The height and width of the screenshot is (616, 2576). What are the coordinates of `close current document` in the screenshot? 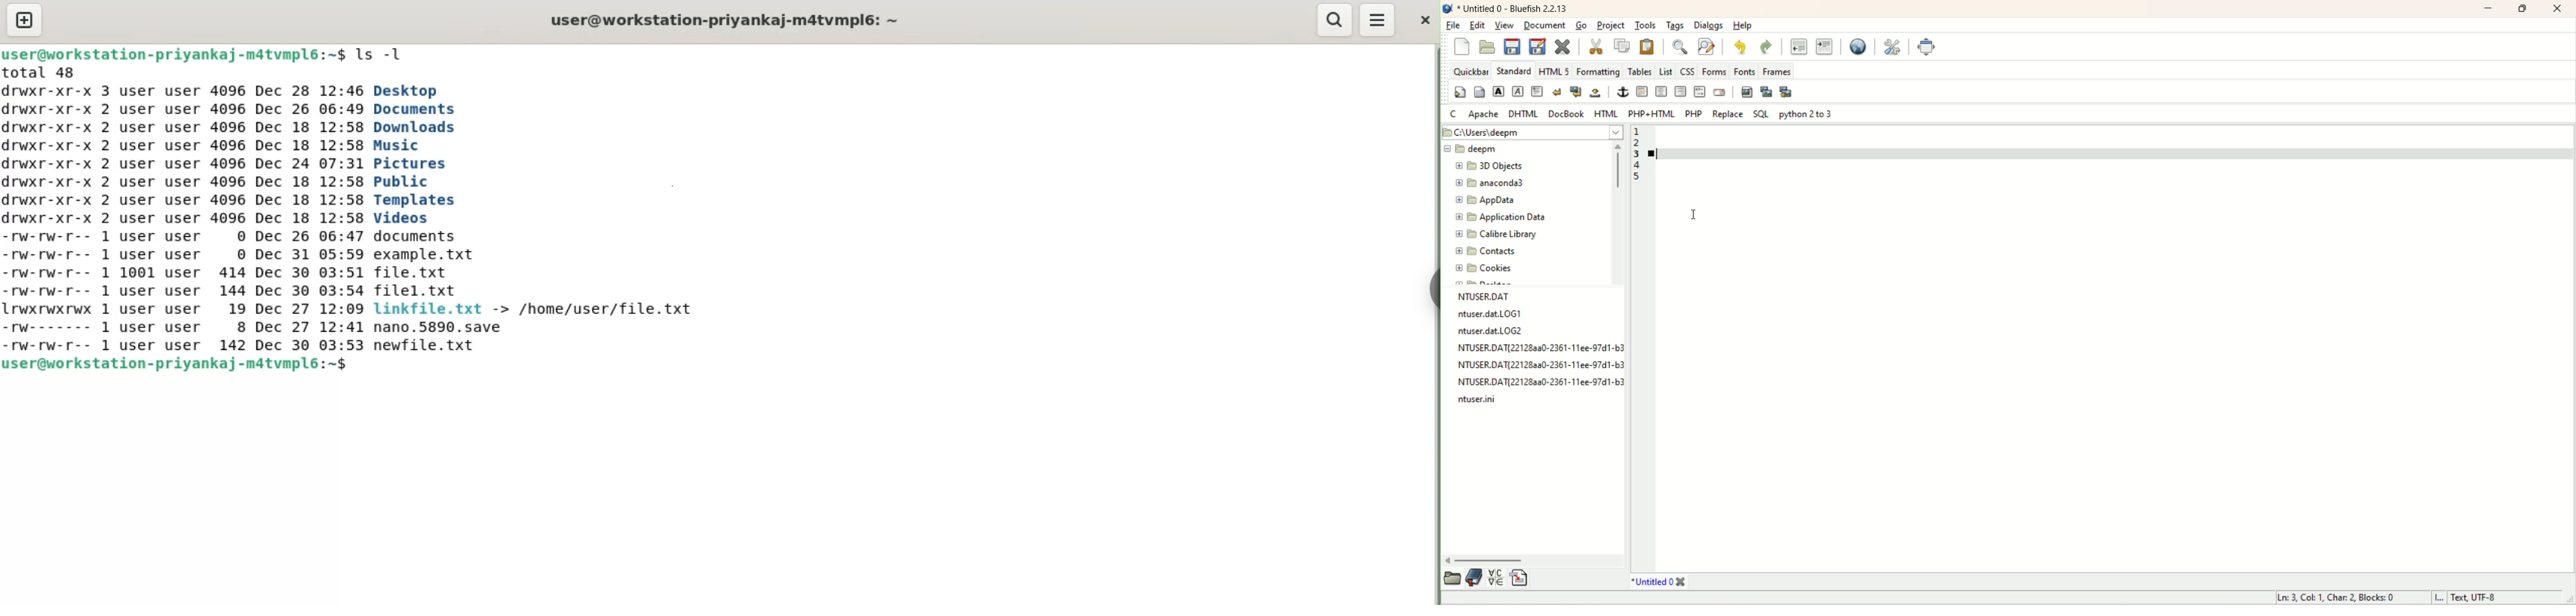 It's located at (1564, 44).